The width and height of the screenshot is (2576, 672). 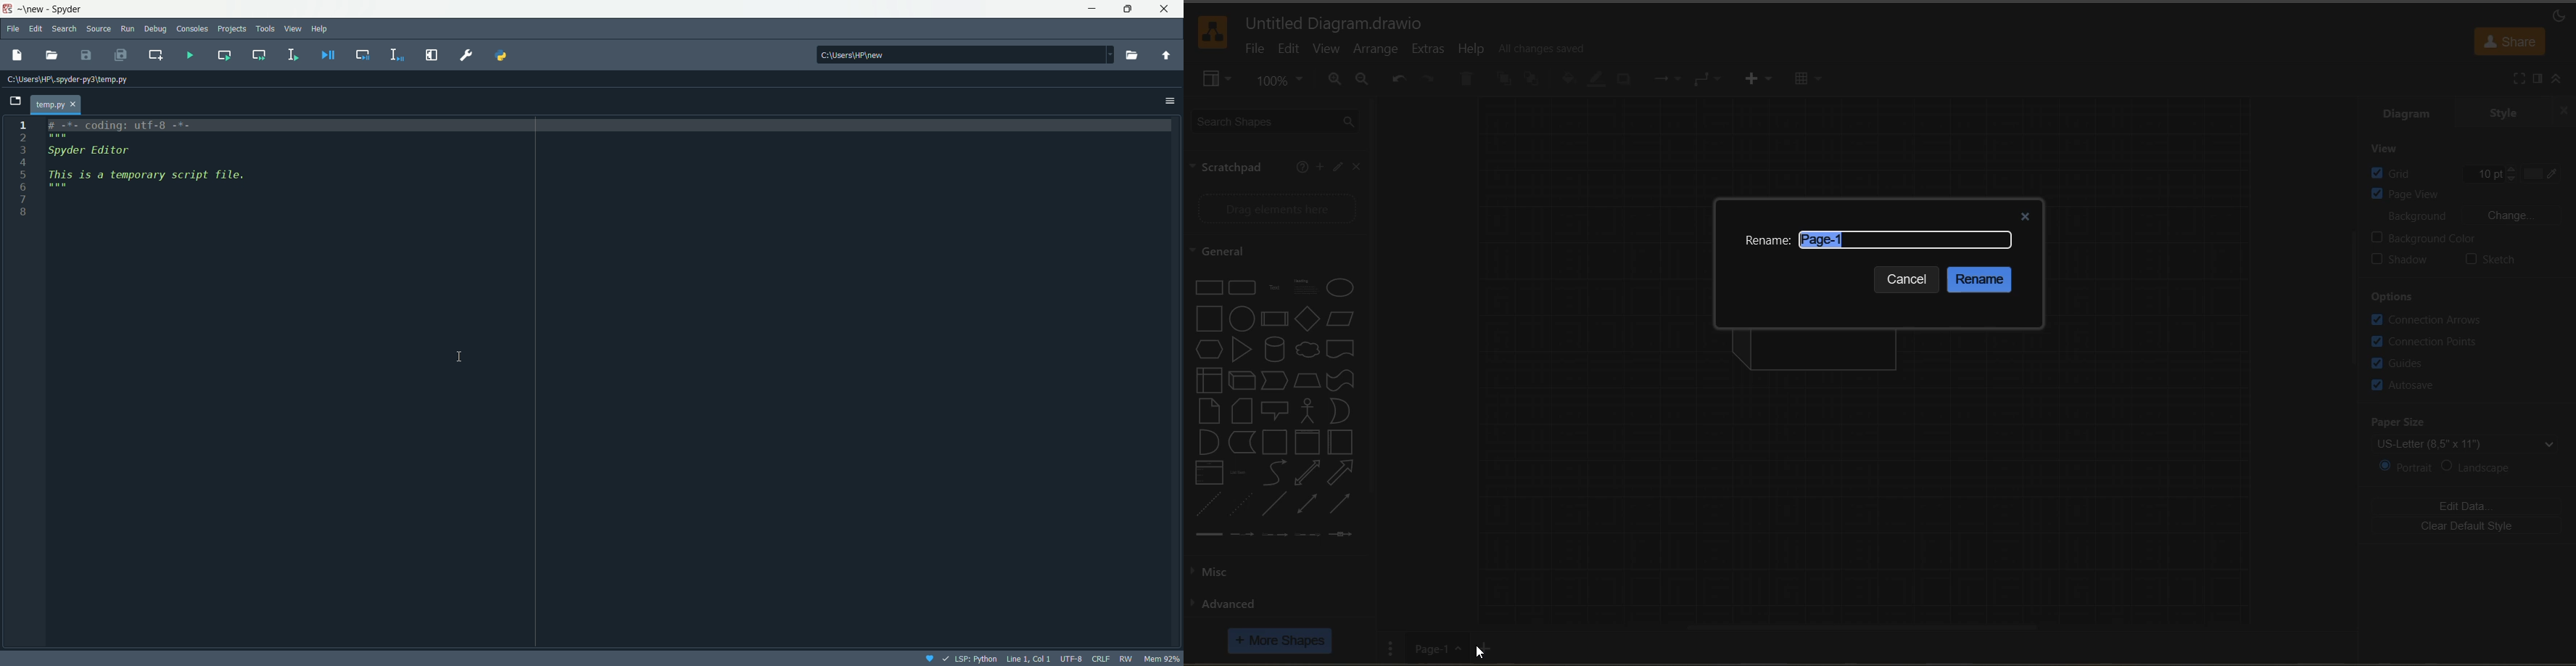 I want to click on close, so click(x=2024, y=213).